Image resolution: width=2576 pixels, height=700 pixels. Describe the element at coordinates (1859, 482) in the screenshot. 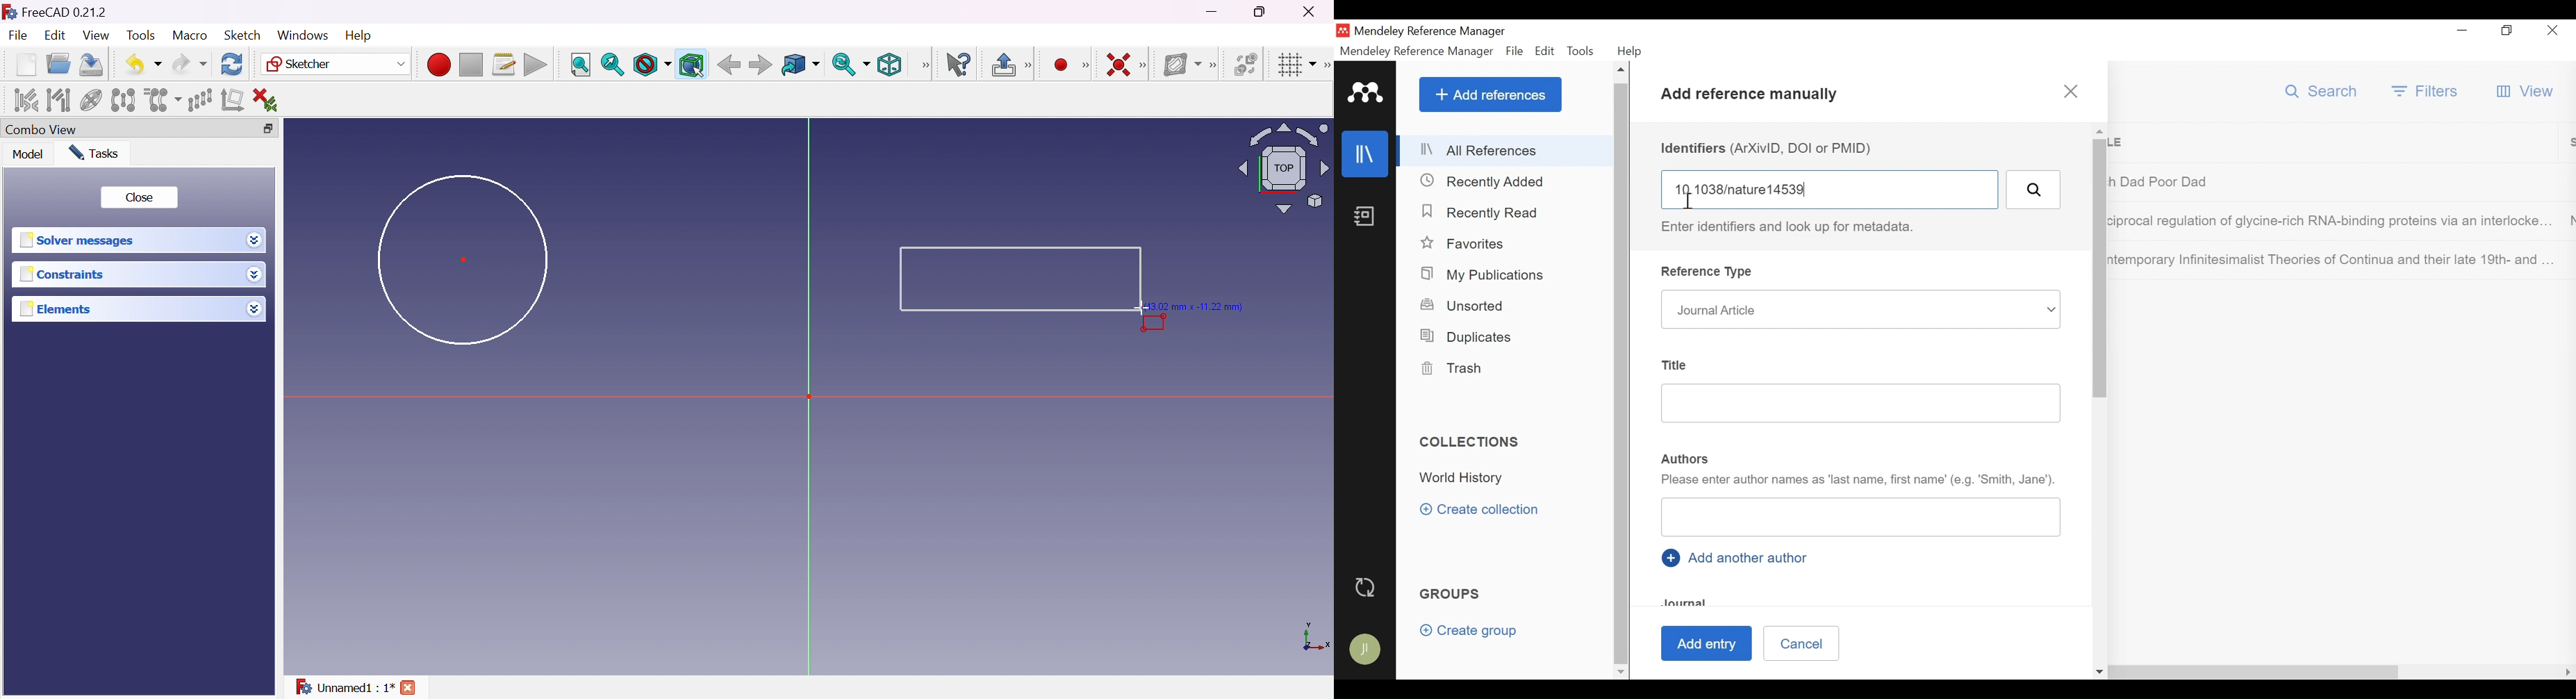

I see `Please enter author names as "last name, first name' (e.g. "Smith, Jane').` at that location.